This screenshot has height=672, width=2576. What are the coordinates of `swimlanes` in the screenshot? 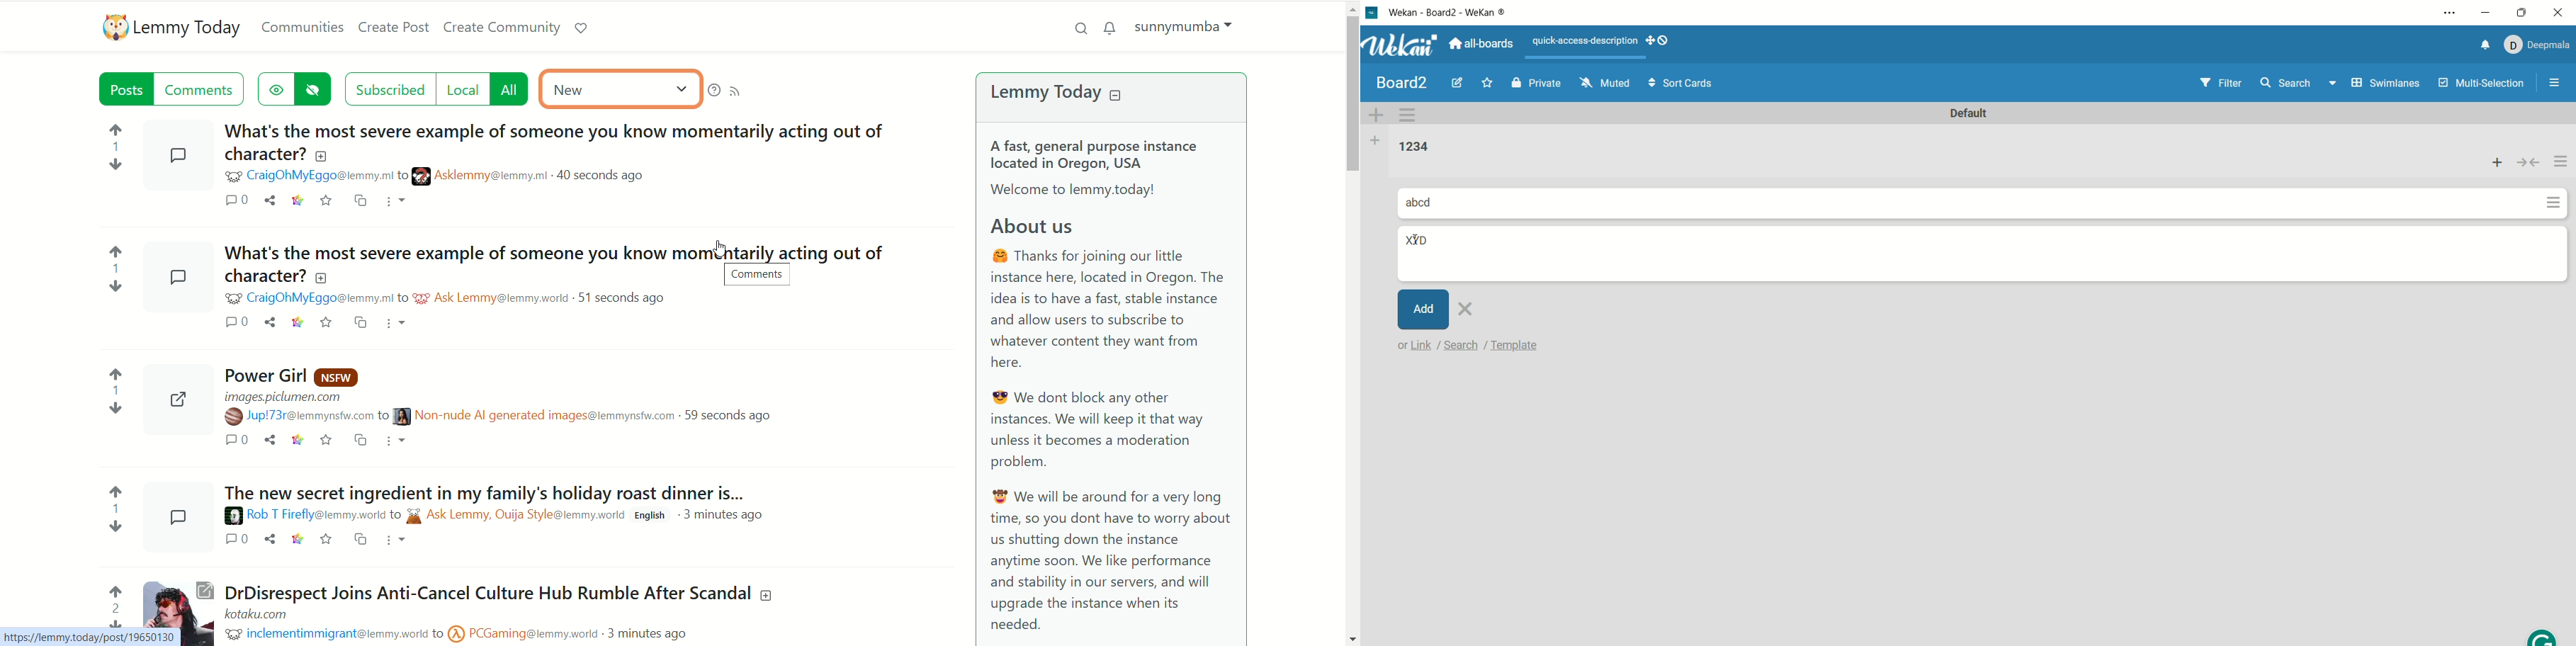 It's located at (2386, 80).